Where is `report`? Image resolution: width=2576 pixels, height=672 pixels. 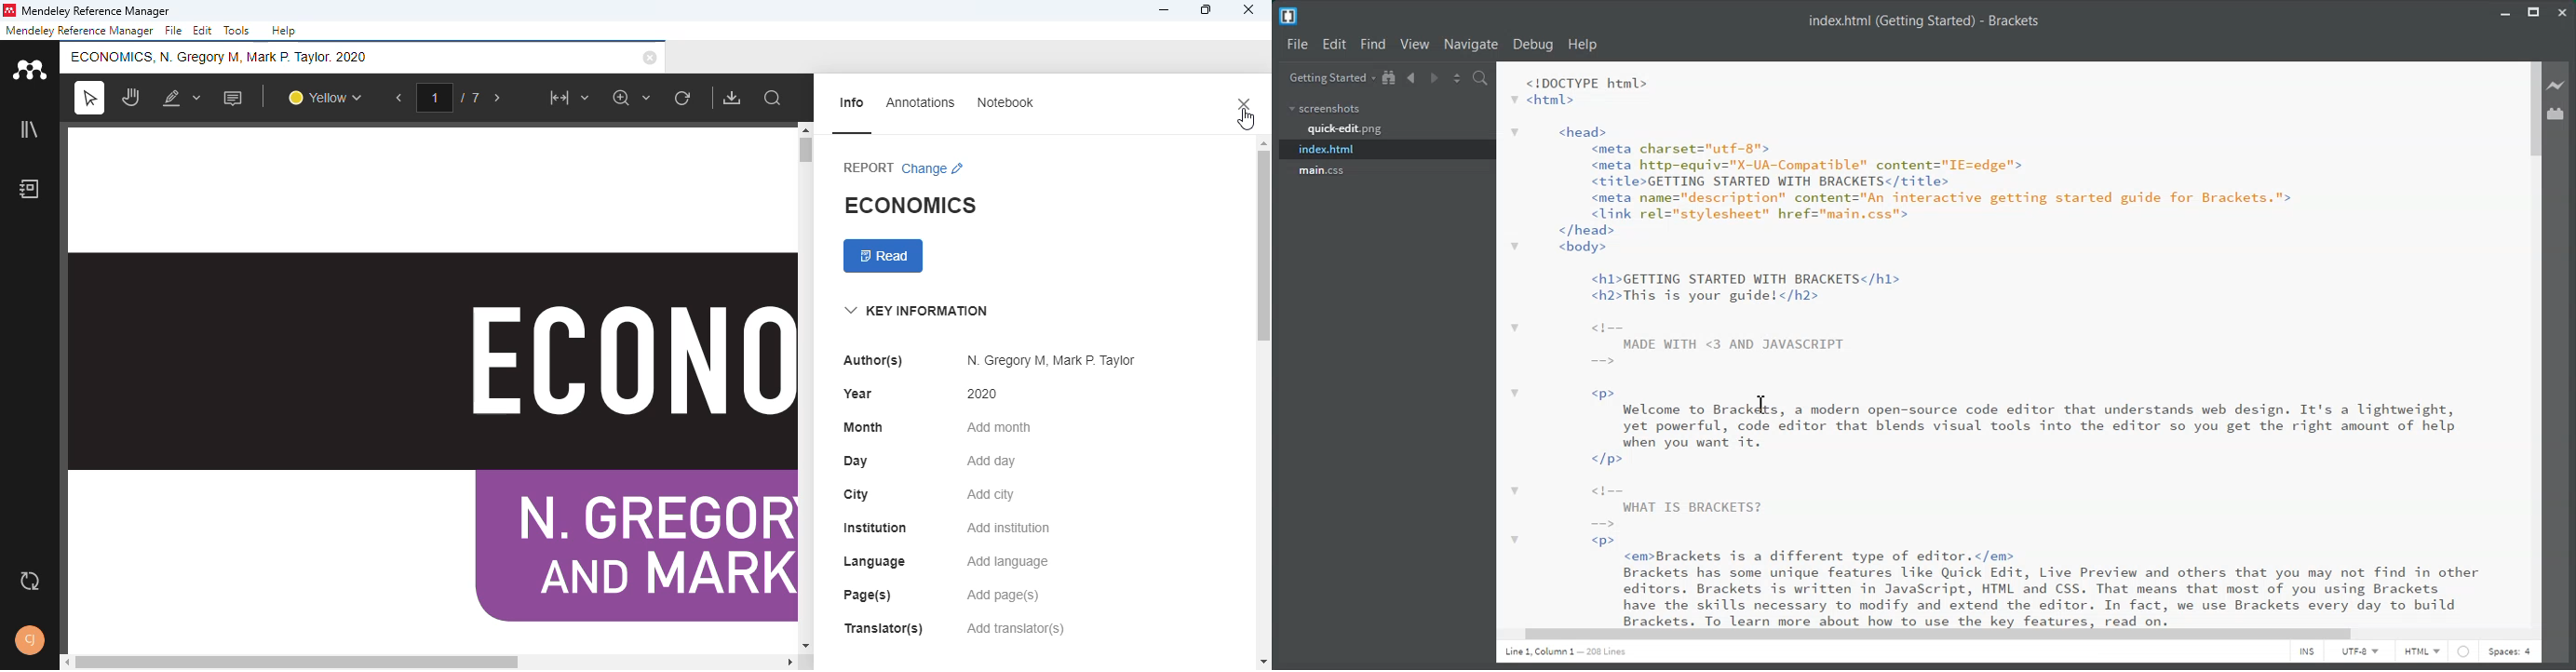 report is located at coordinates (868, 168).